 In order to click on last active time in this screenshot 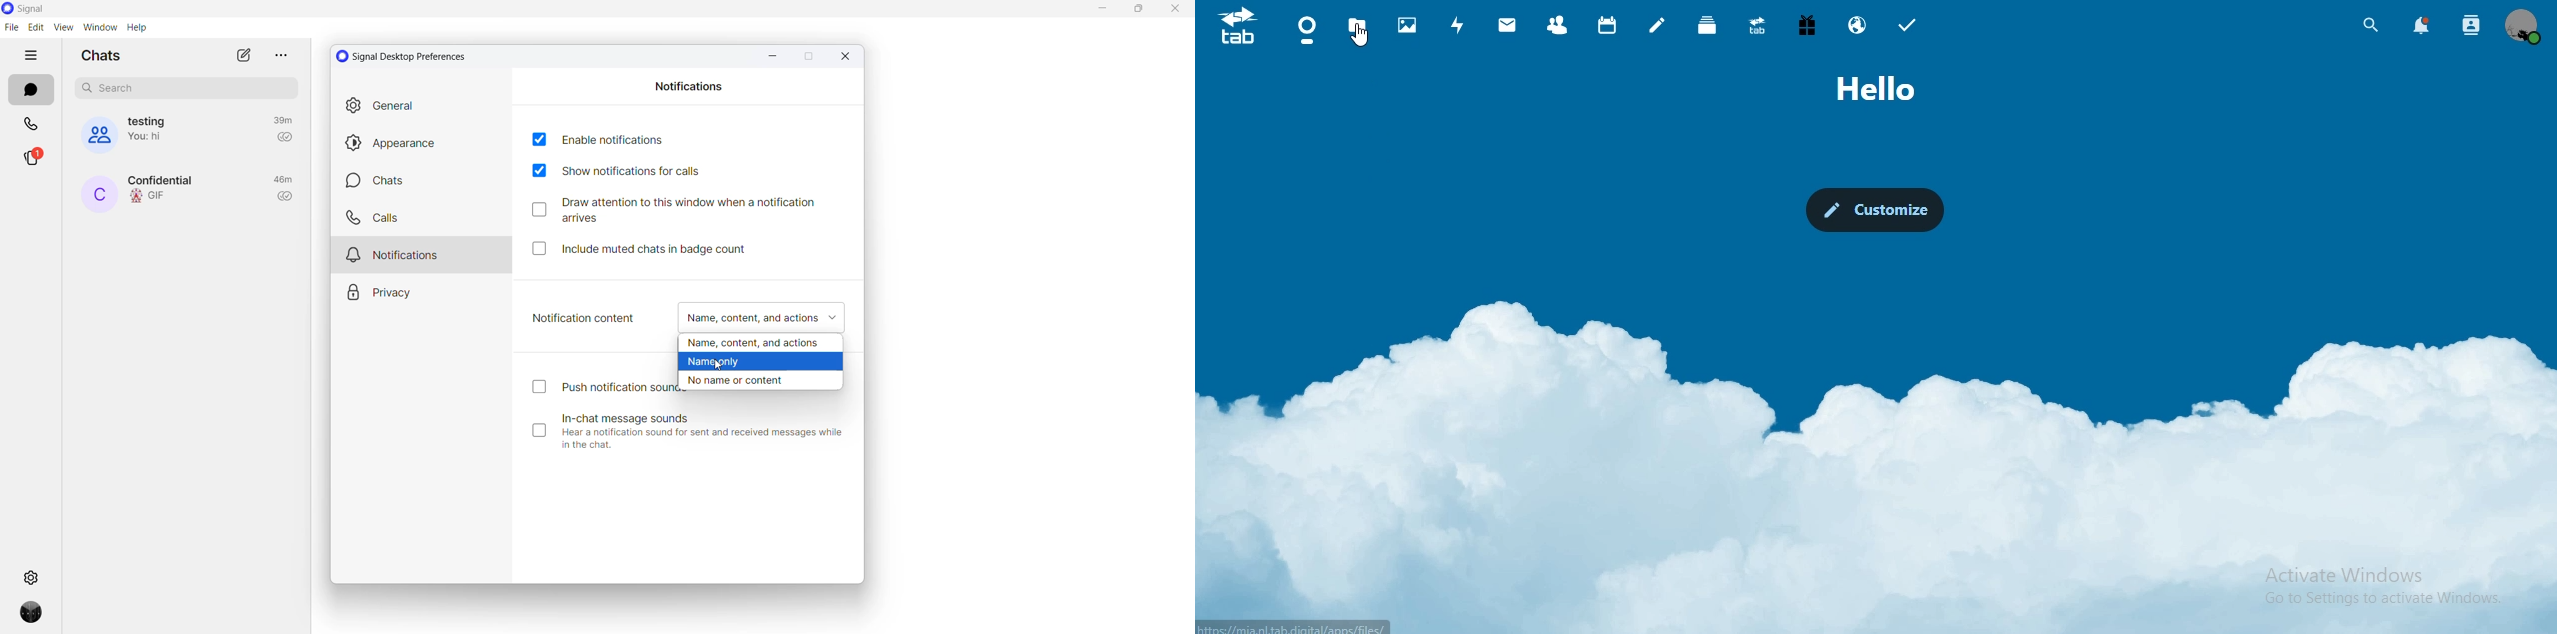, I will do `click(283, 181)`.